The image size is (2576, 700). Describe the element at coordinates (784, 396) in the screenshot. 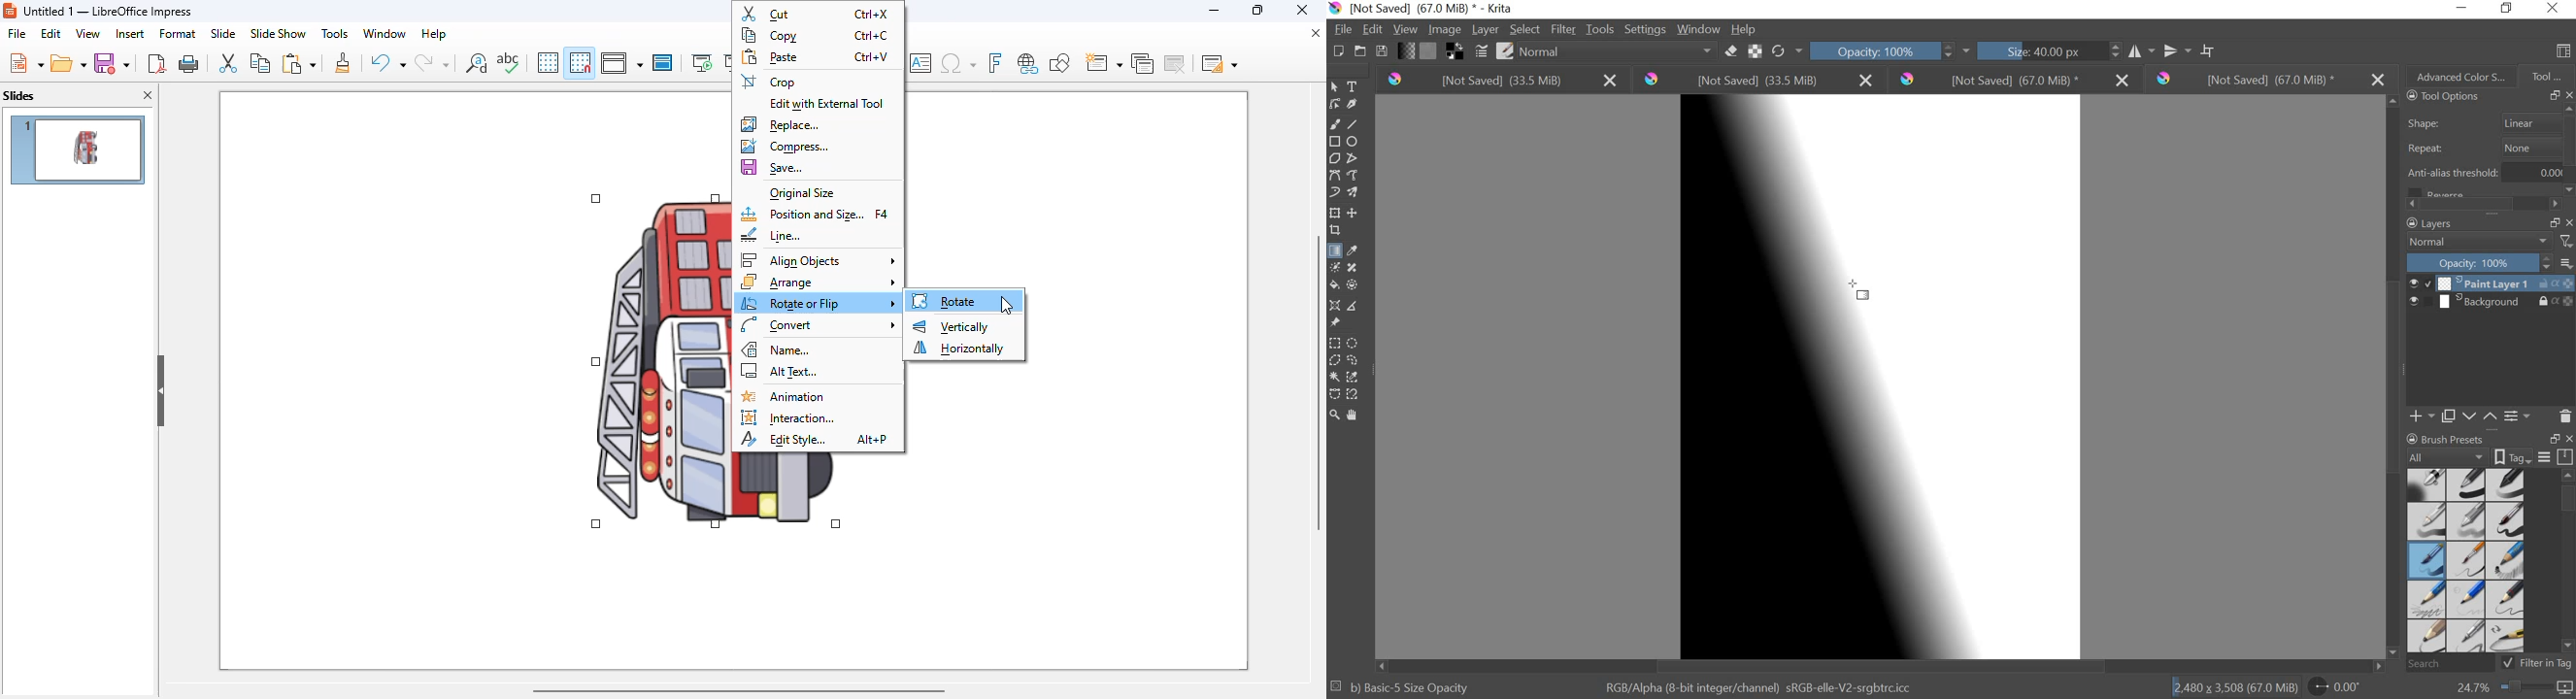

I see `animation` at that location.